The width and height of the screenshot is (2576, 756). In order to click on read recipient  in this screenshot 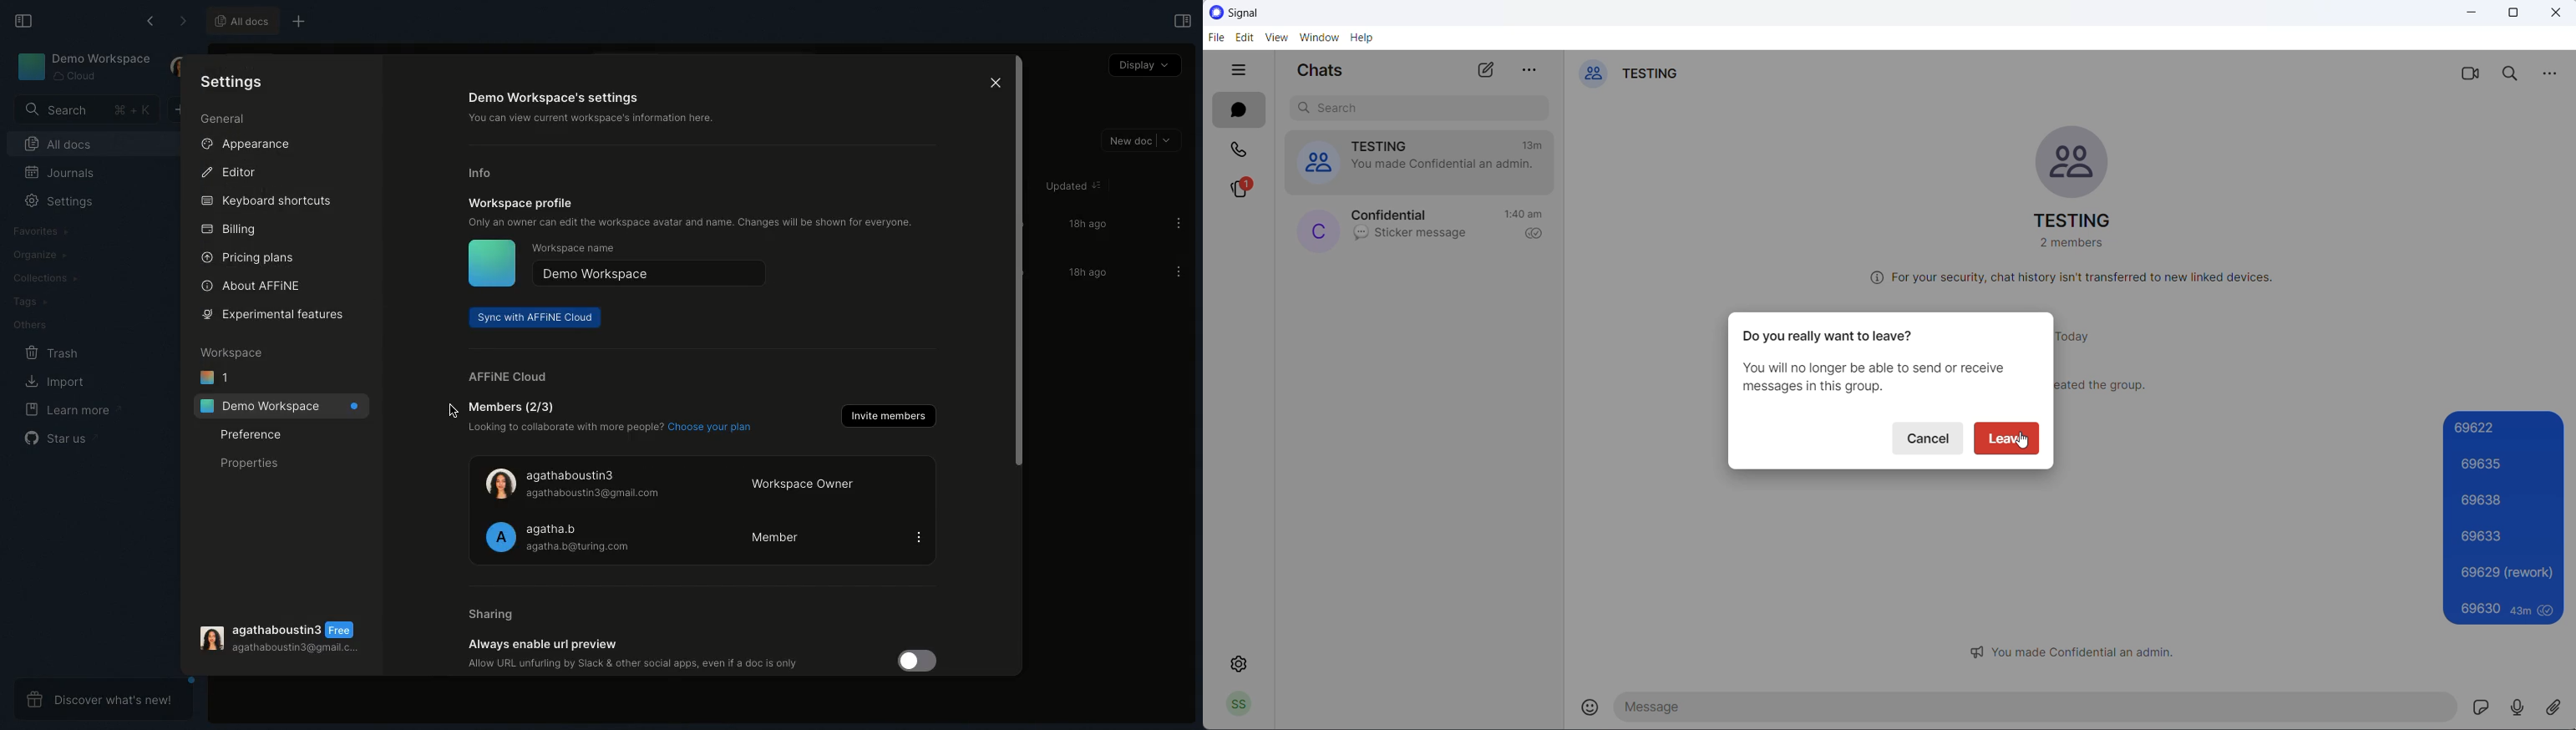, I will do `click(1535, 235)`.